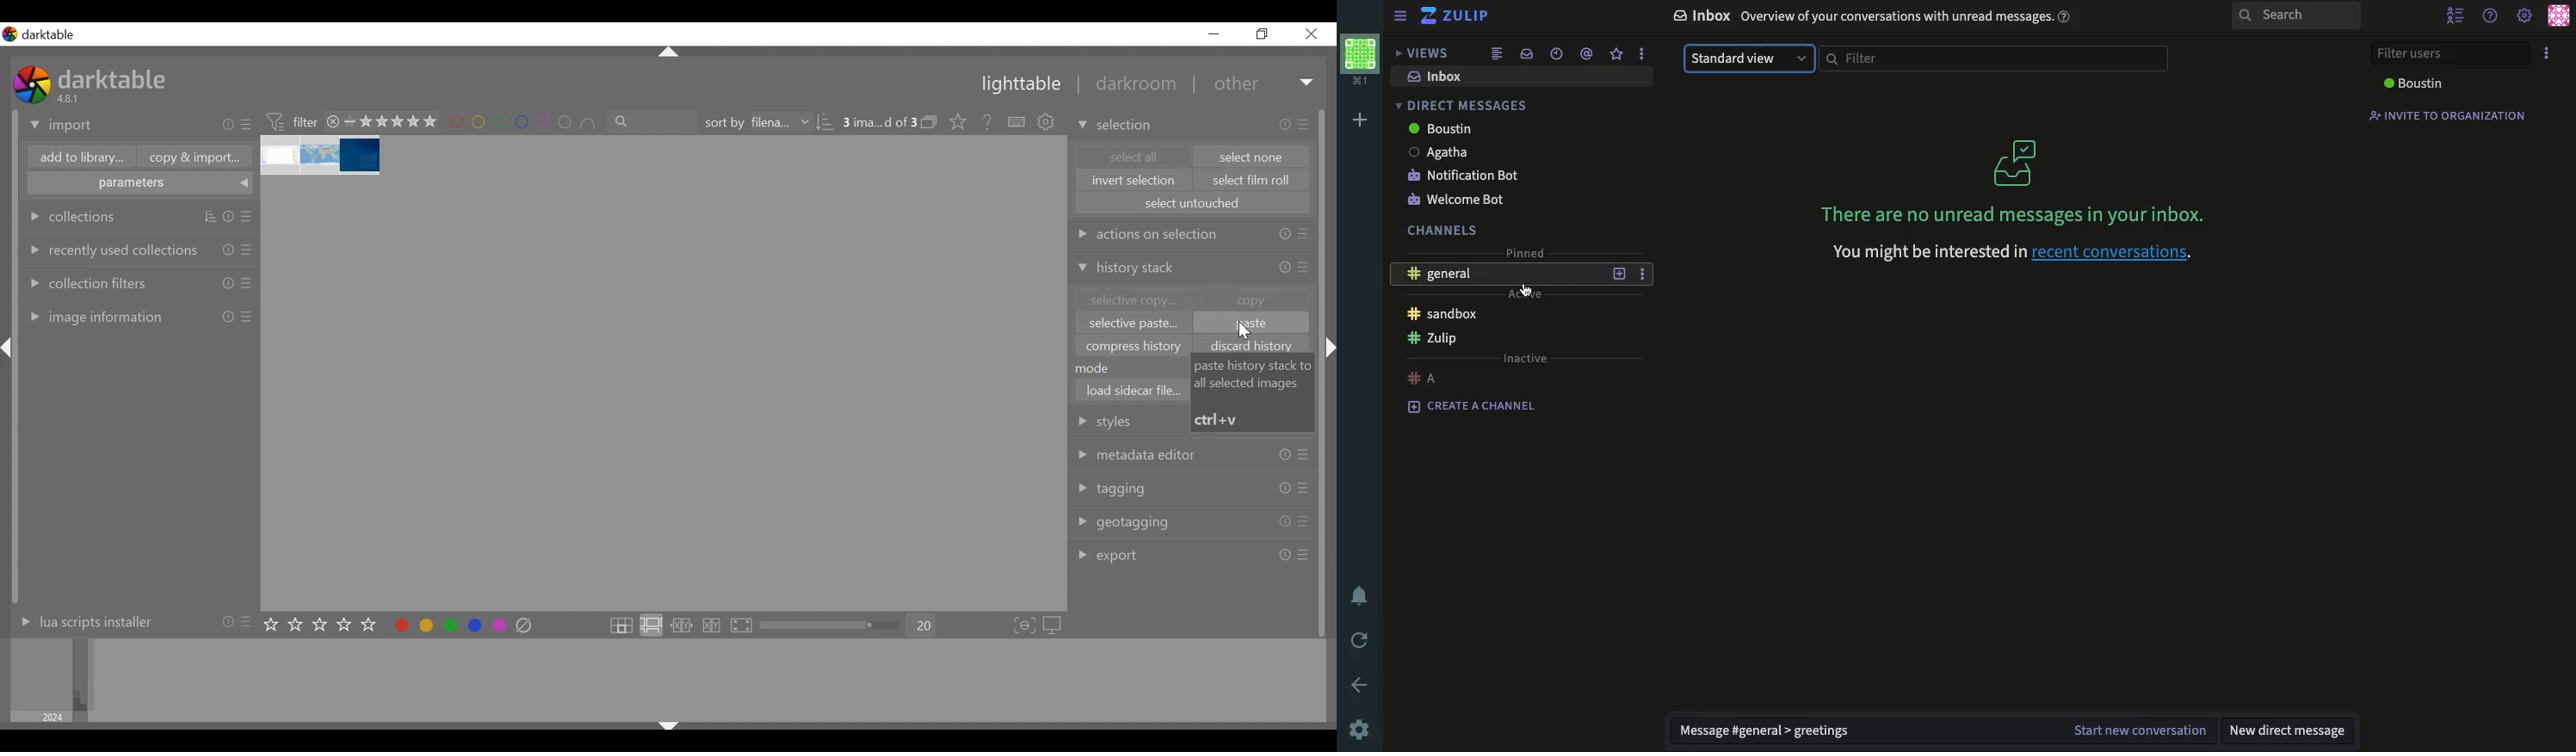 Image resolution: width=2576 pixels, height=756 pixels. Describe the element at coordinates (1192, 203) in the screenshot. I see `select untouched` at that location.